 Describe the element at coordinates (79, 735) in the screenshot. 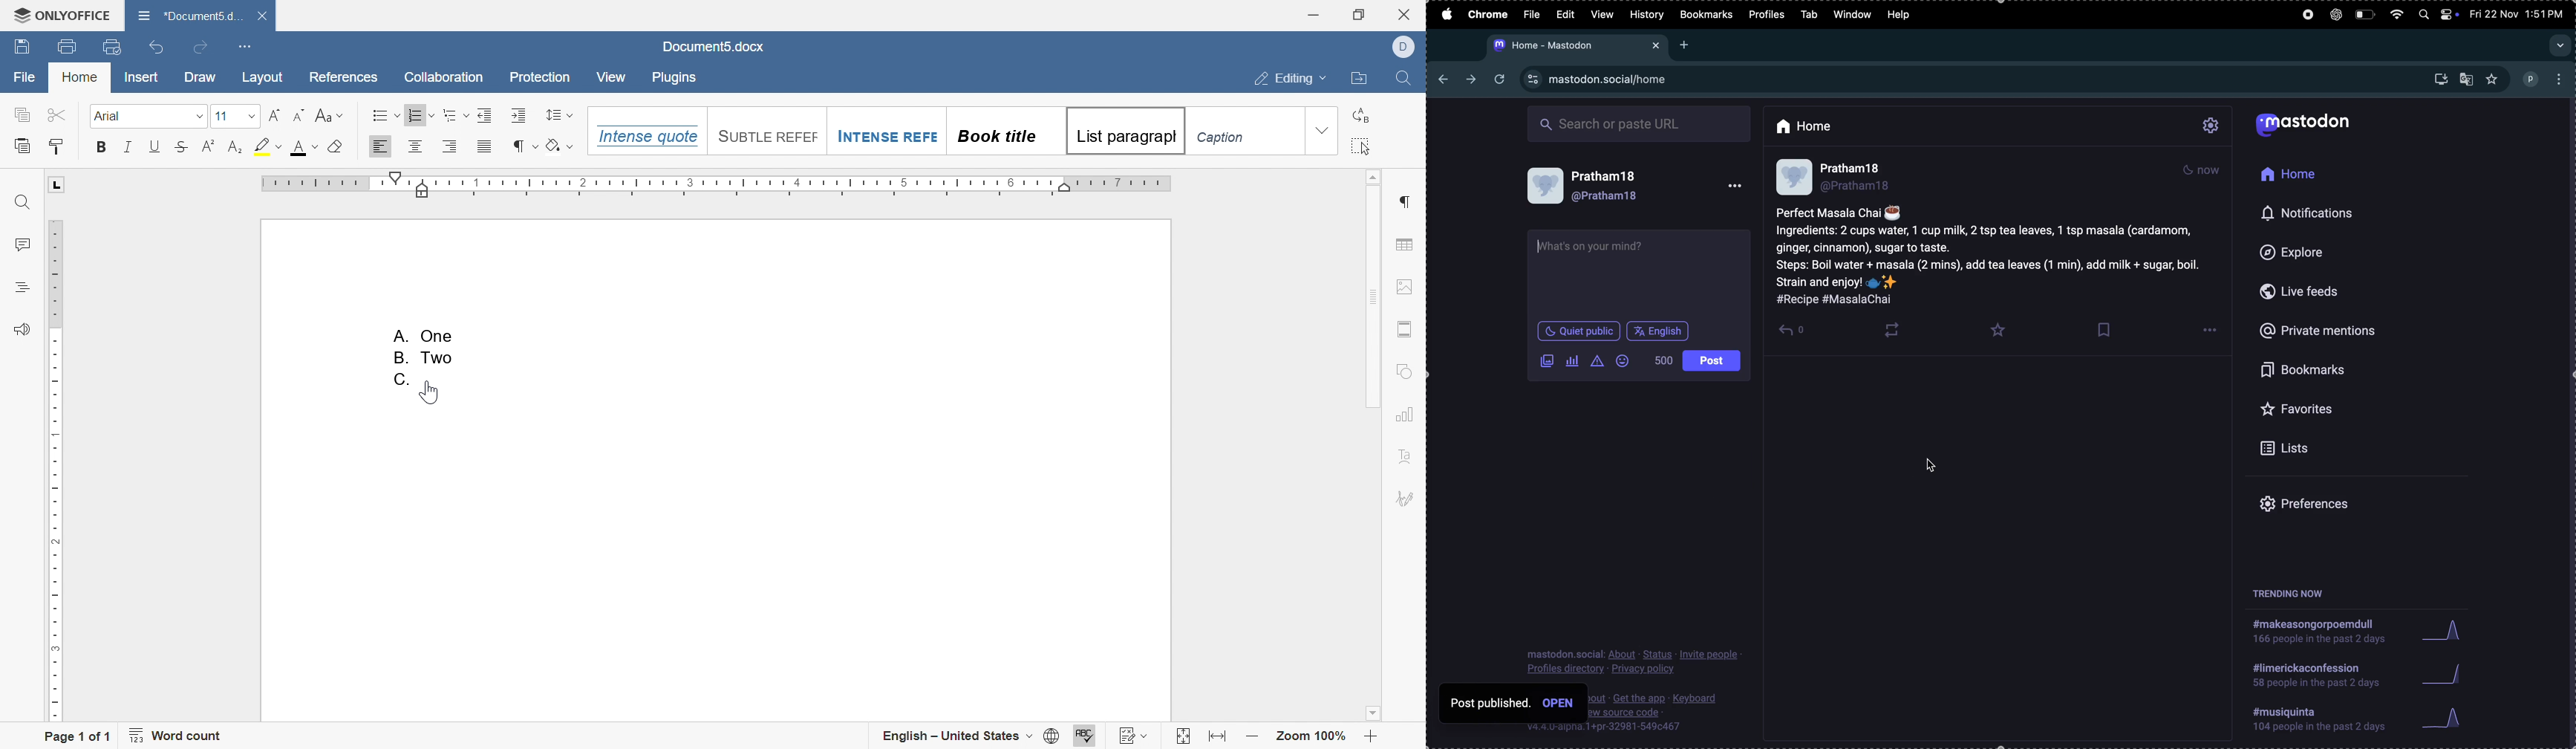

I see `page 1 of 1` at that location.